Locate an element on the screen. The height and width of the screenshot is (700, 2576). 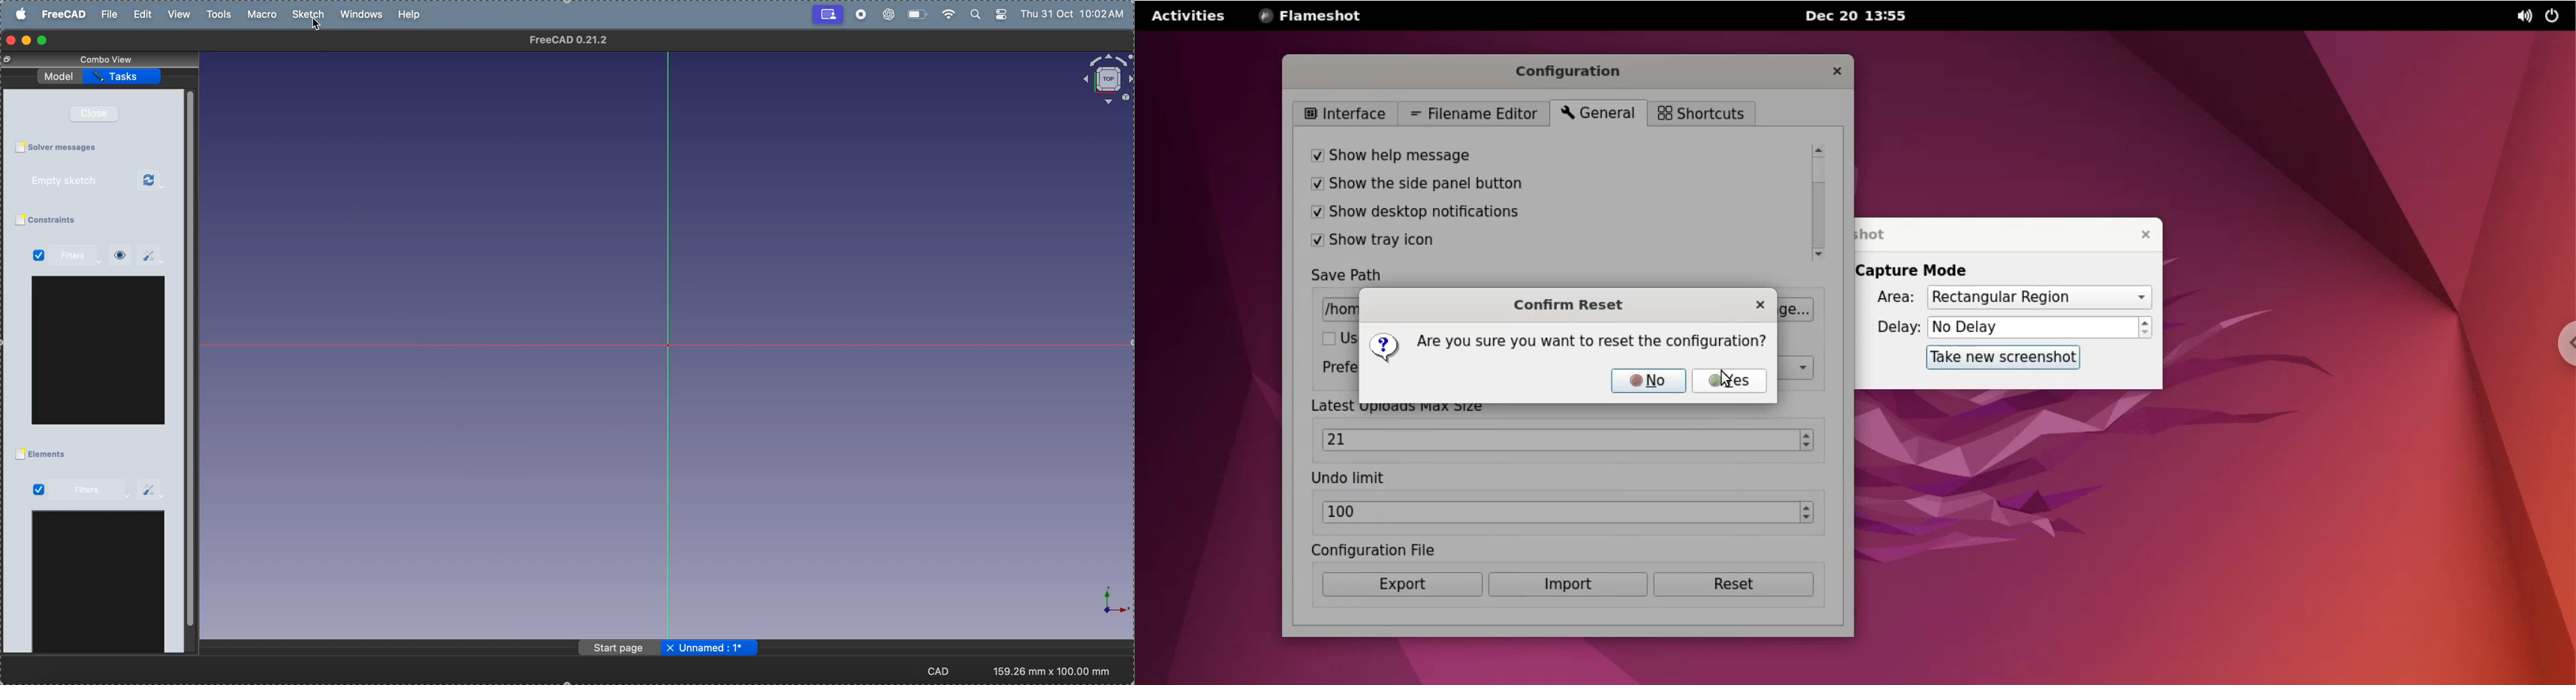
Checkbox is located at coordinates (19, 455).